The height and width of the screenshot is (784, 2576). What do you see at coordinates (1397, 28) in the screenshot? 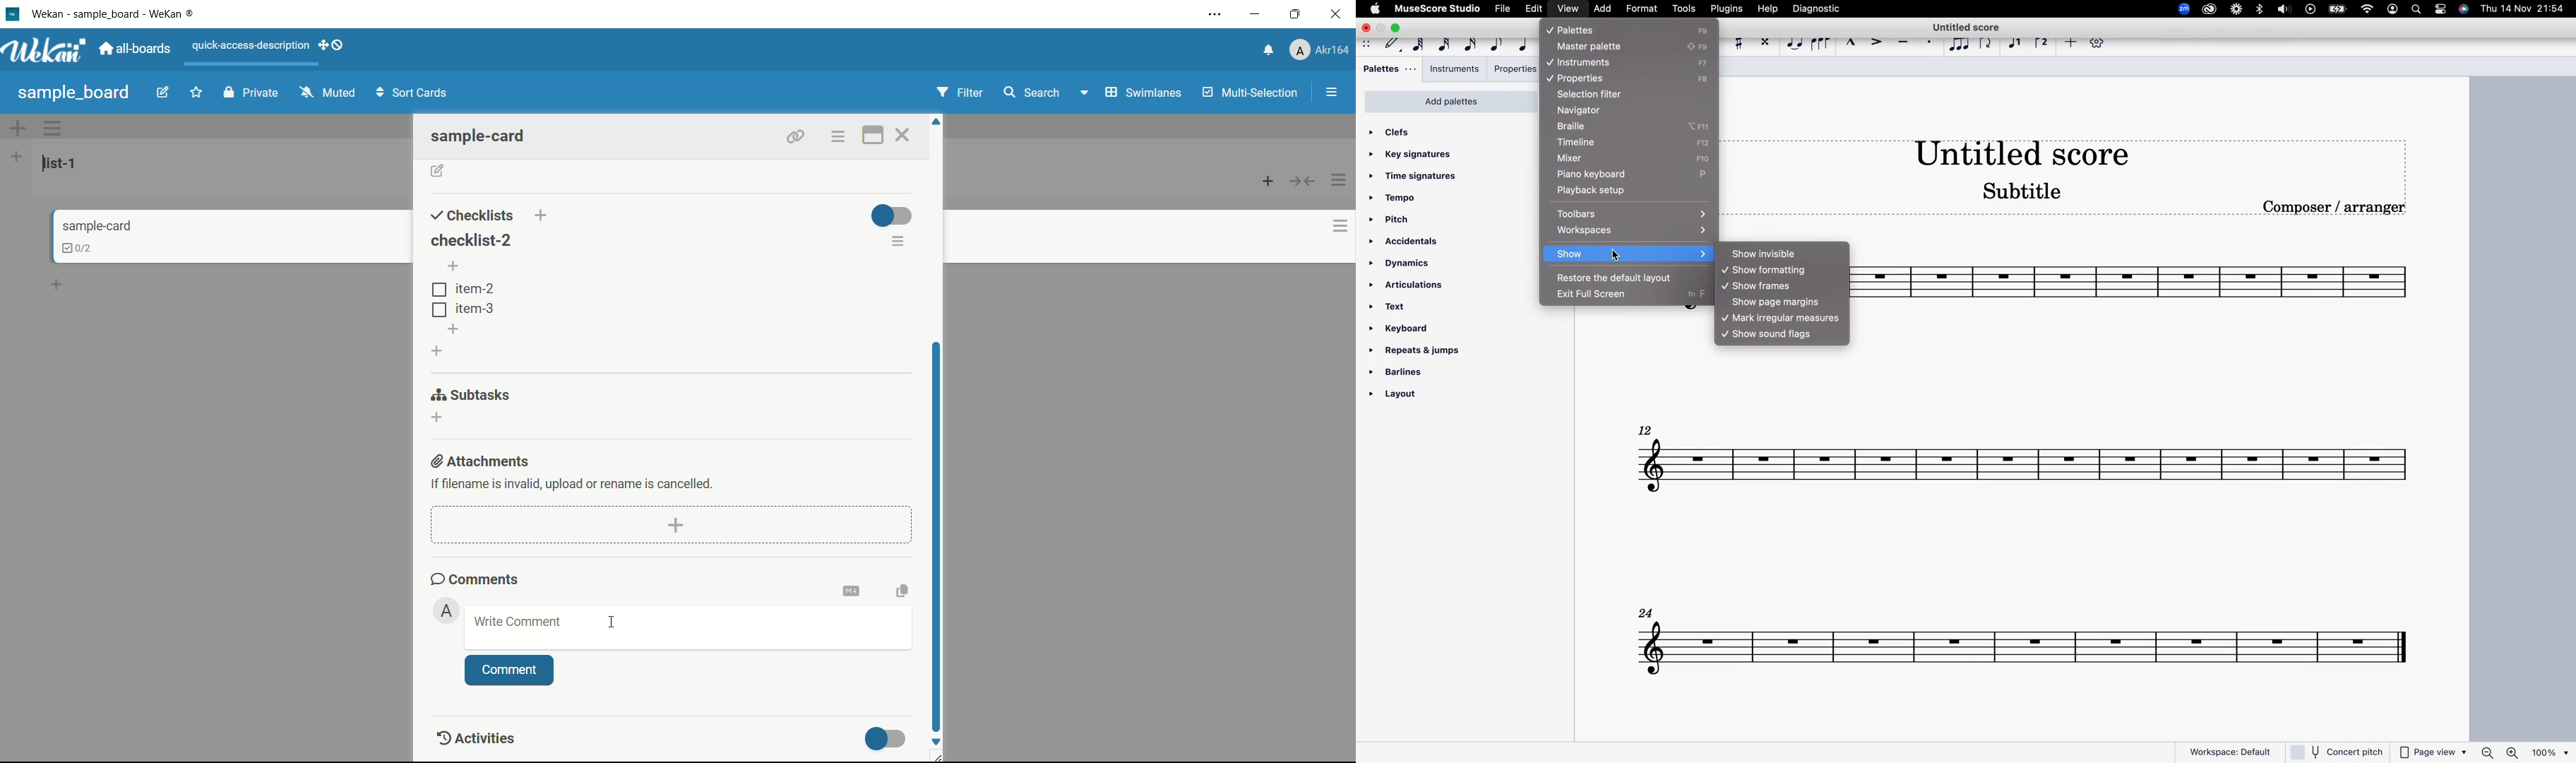
I see `maximize` at bounding box center [1397, 28].